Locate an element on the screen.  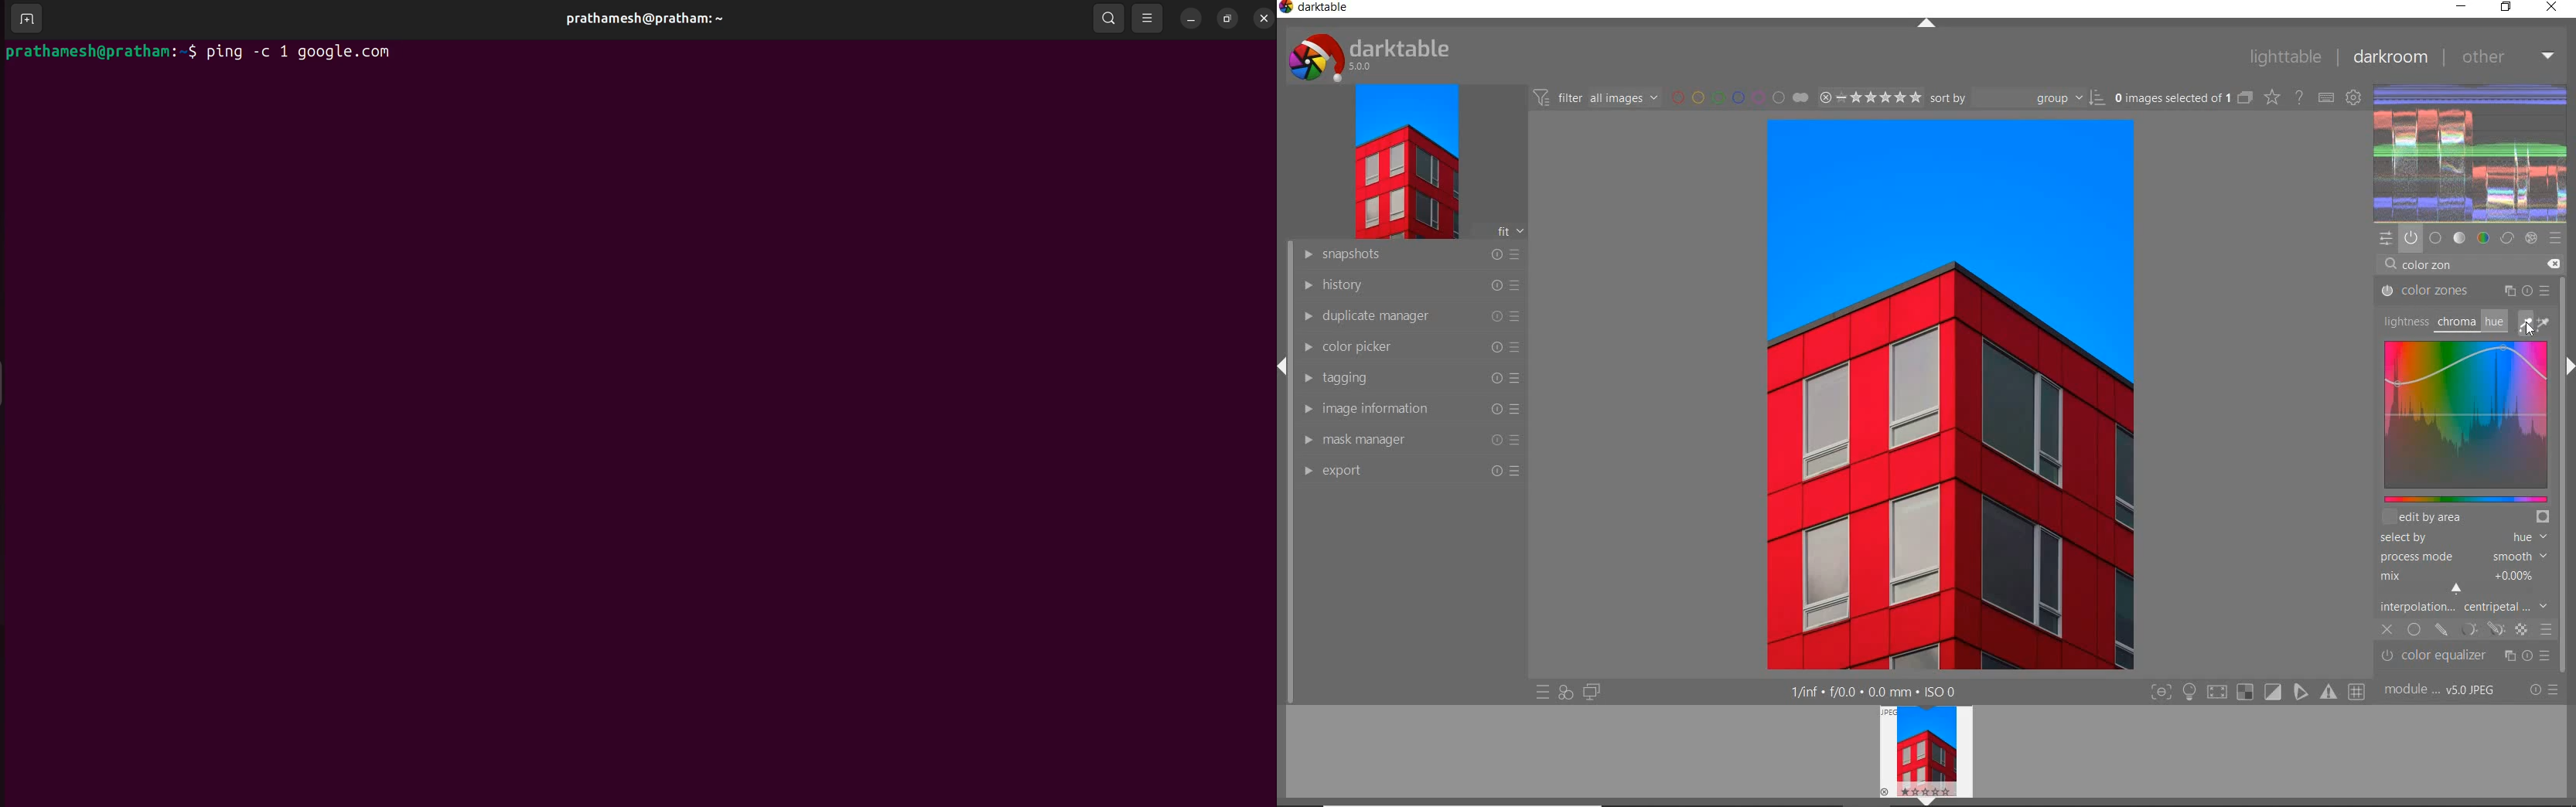
effect is located at coordinates (2533, 238).